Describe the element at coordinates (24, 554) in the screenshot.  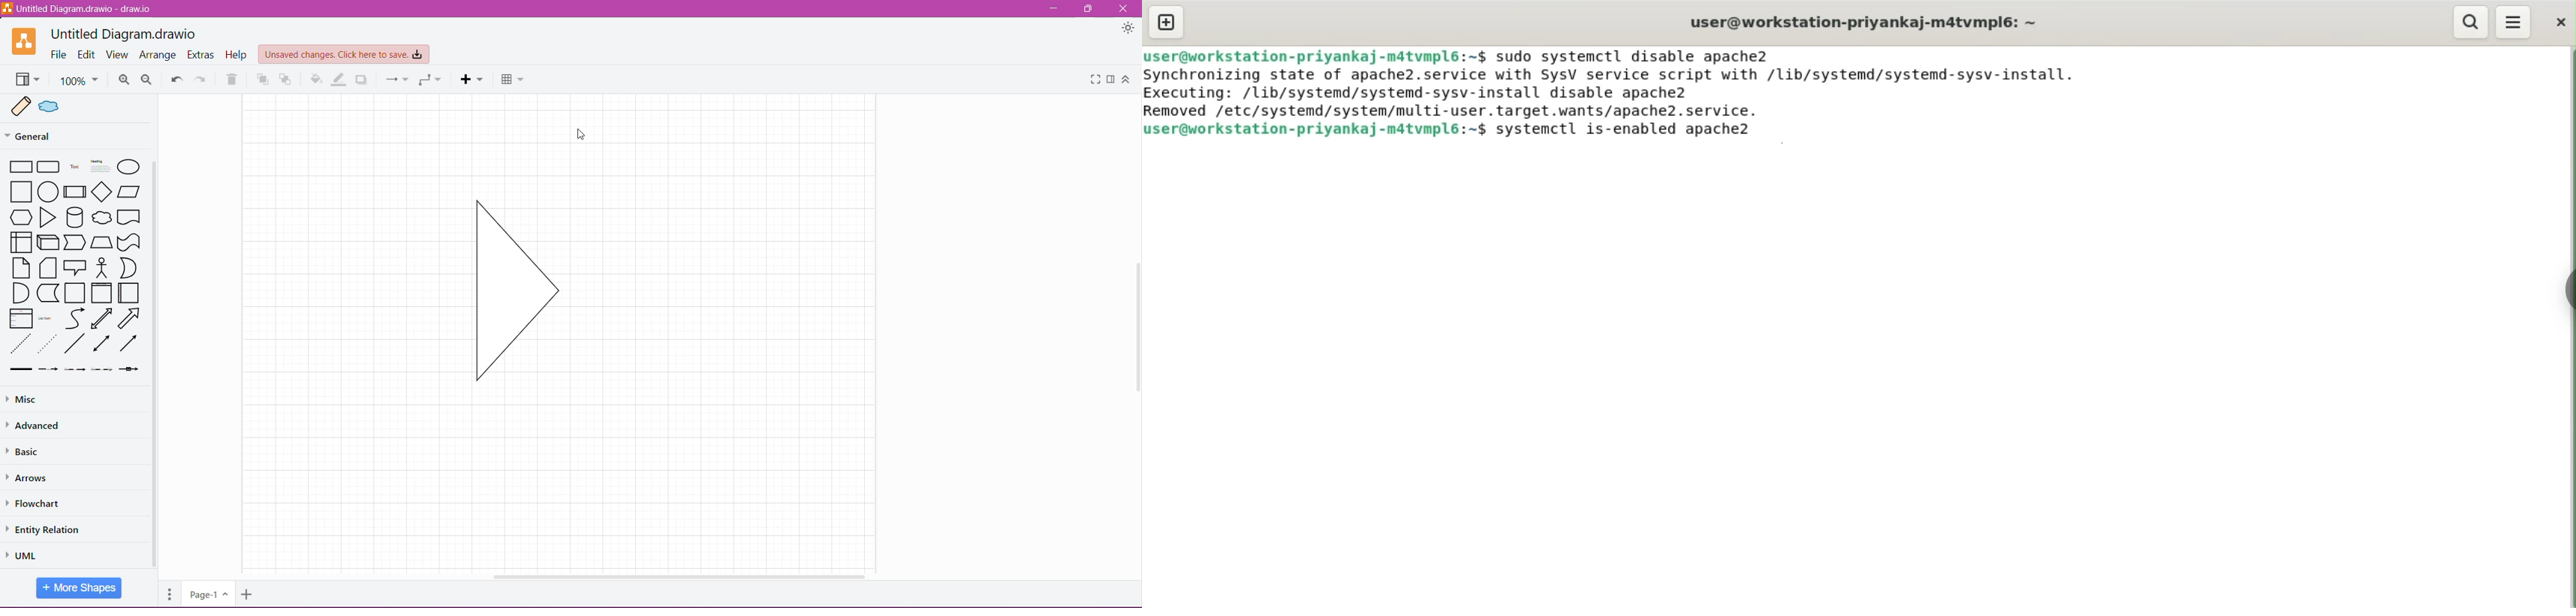
I see `UML` at that location.